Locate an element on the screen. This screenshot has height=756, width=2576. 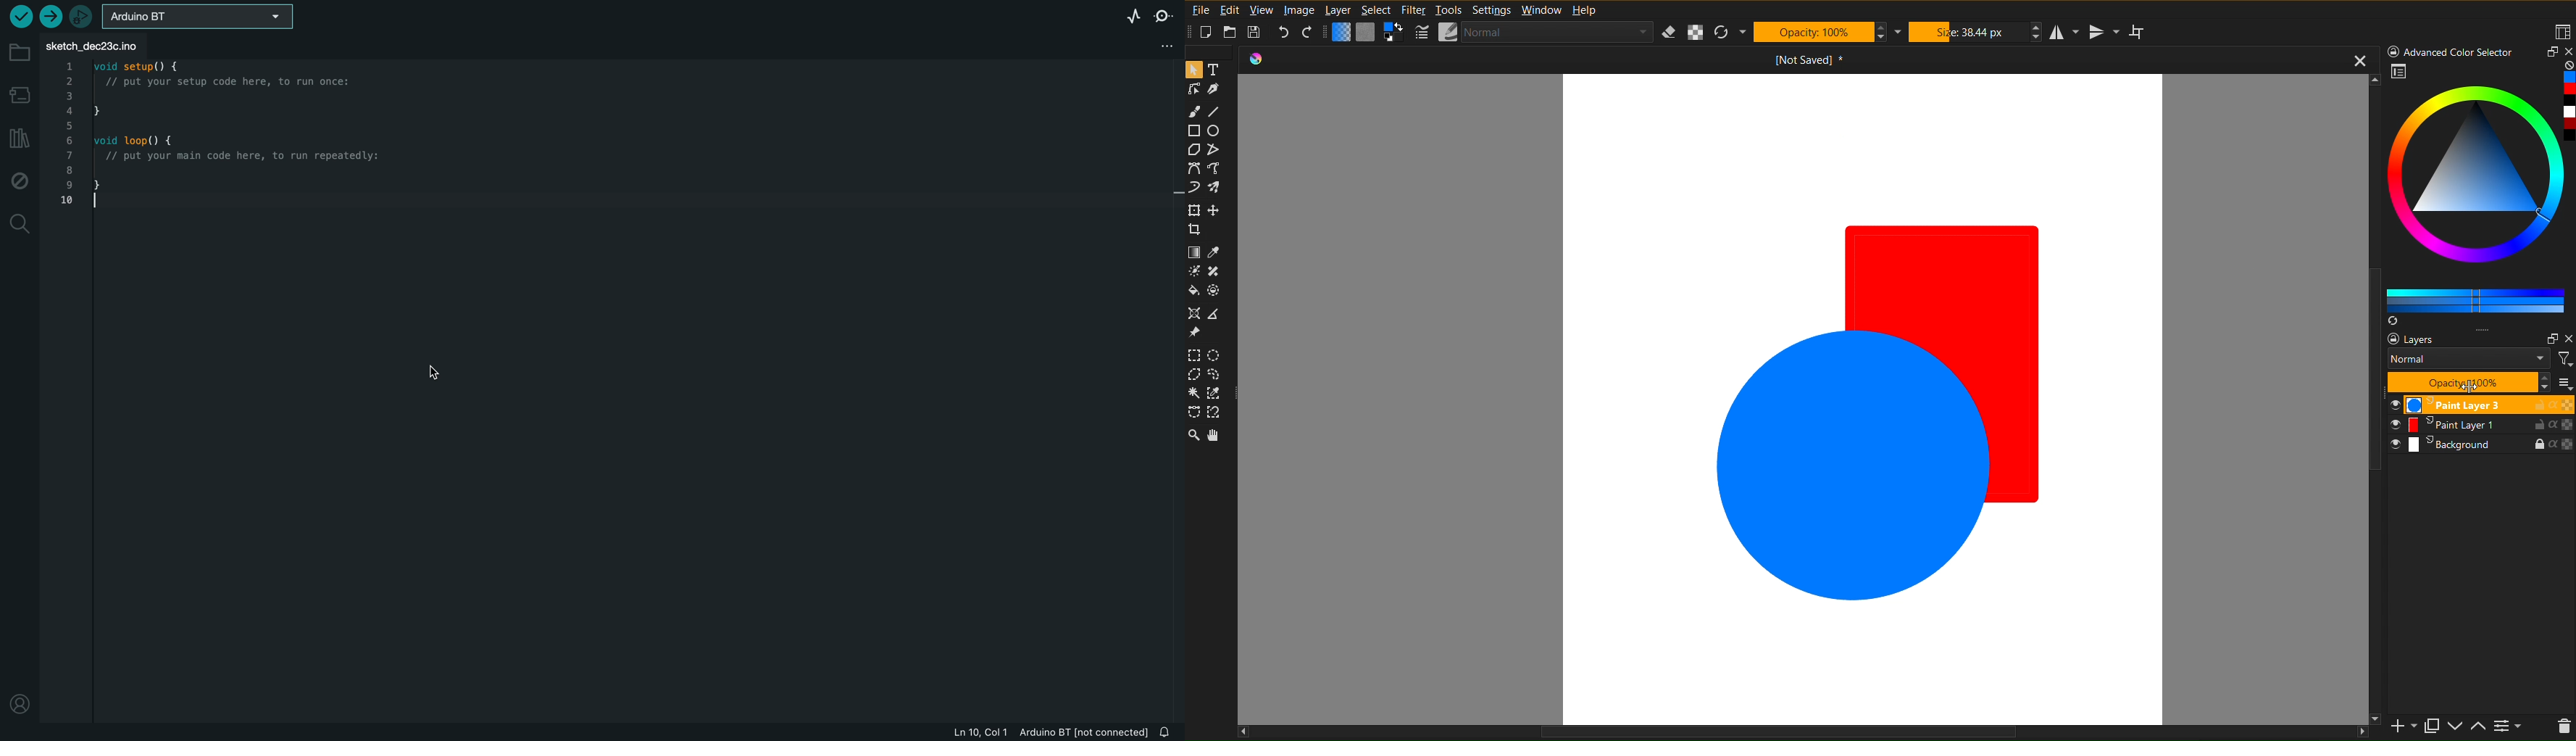
Color Tool is located at coordinates (1195, 273).